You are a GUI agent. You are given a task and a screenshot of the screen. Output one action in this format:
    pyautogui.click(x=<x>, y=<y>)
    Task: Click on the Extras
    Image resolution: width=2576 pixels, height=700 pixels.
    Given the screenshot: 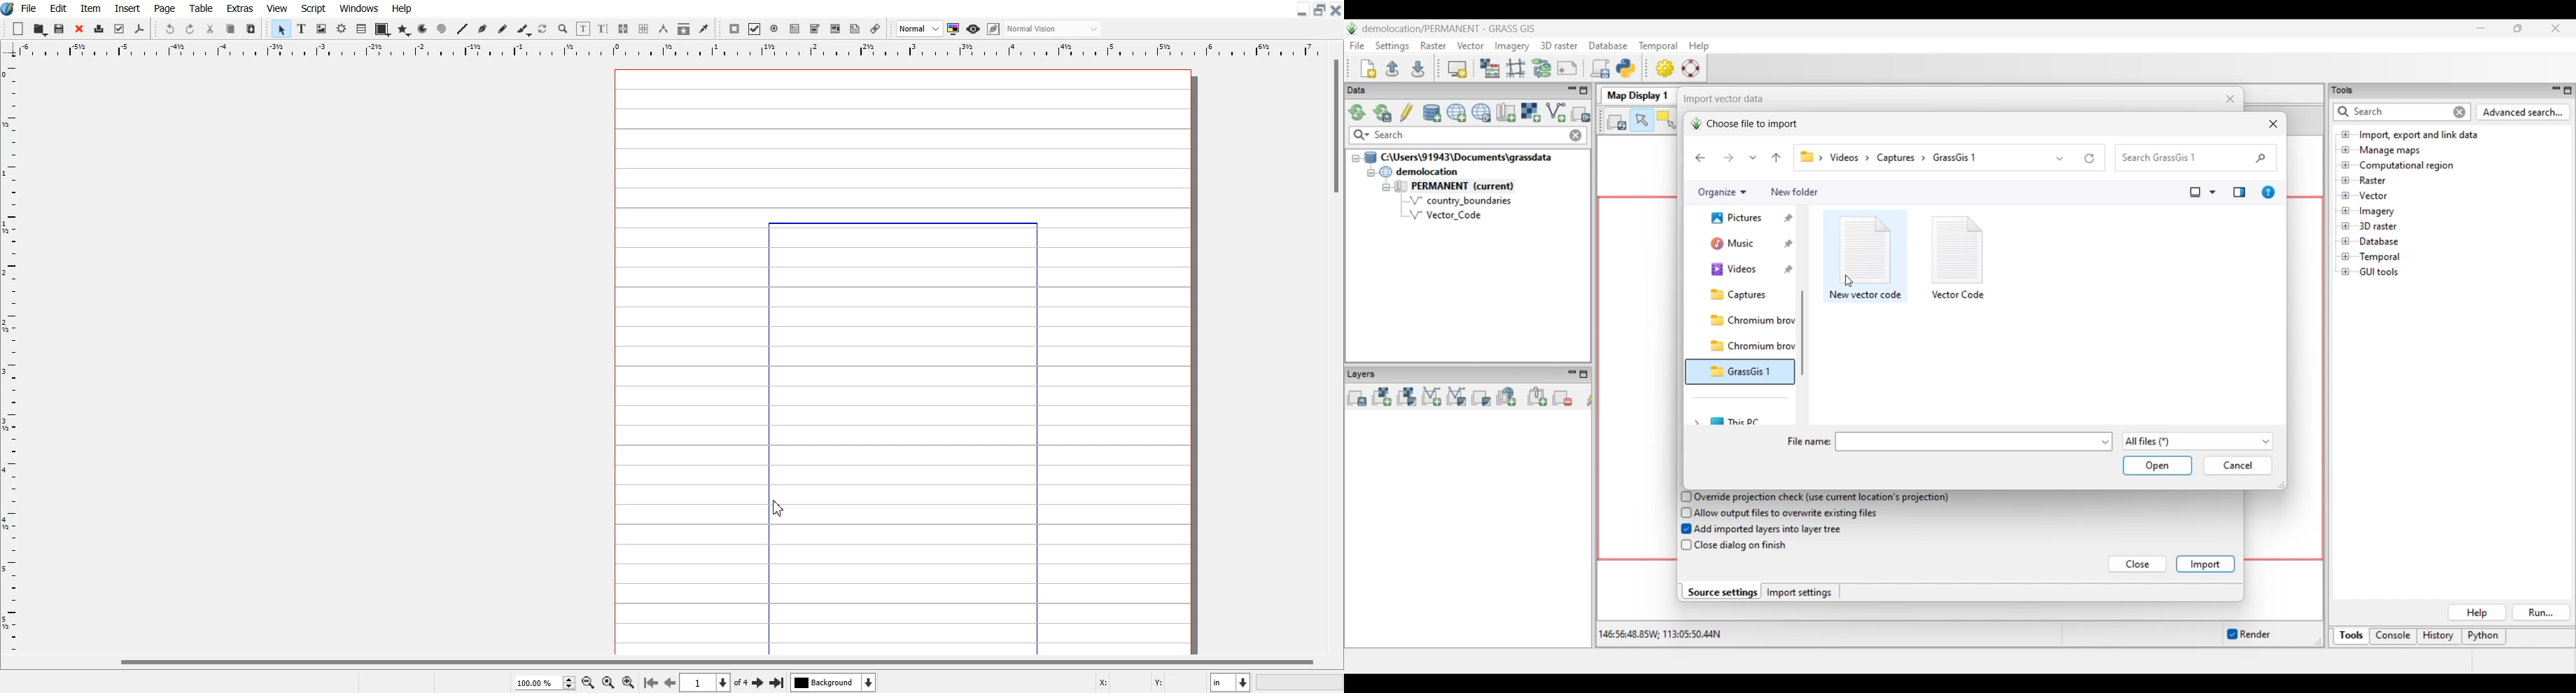 What is the action you would take?
    pyautogui.click(x=240, y=8)
    